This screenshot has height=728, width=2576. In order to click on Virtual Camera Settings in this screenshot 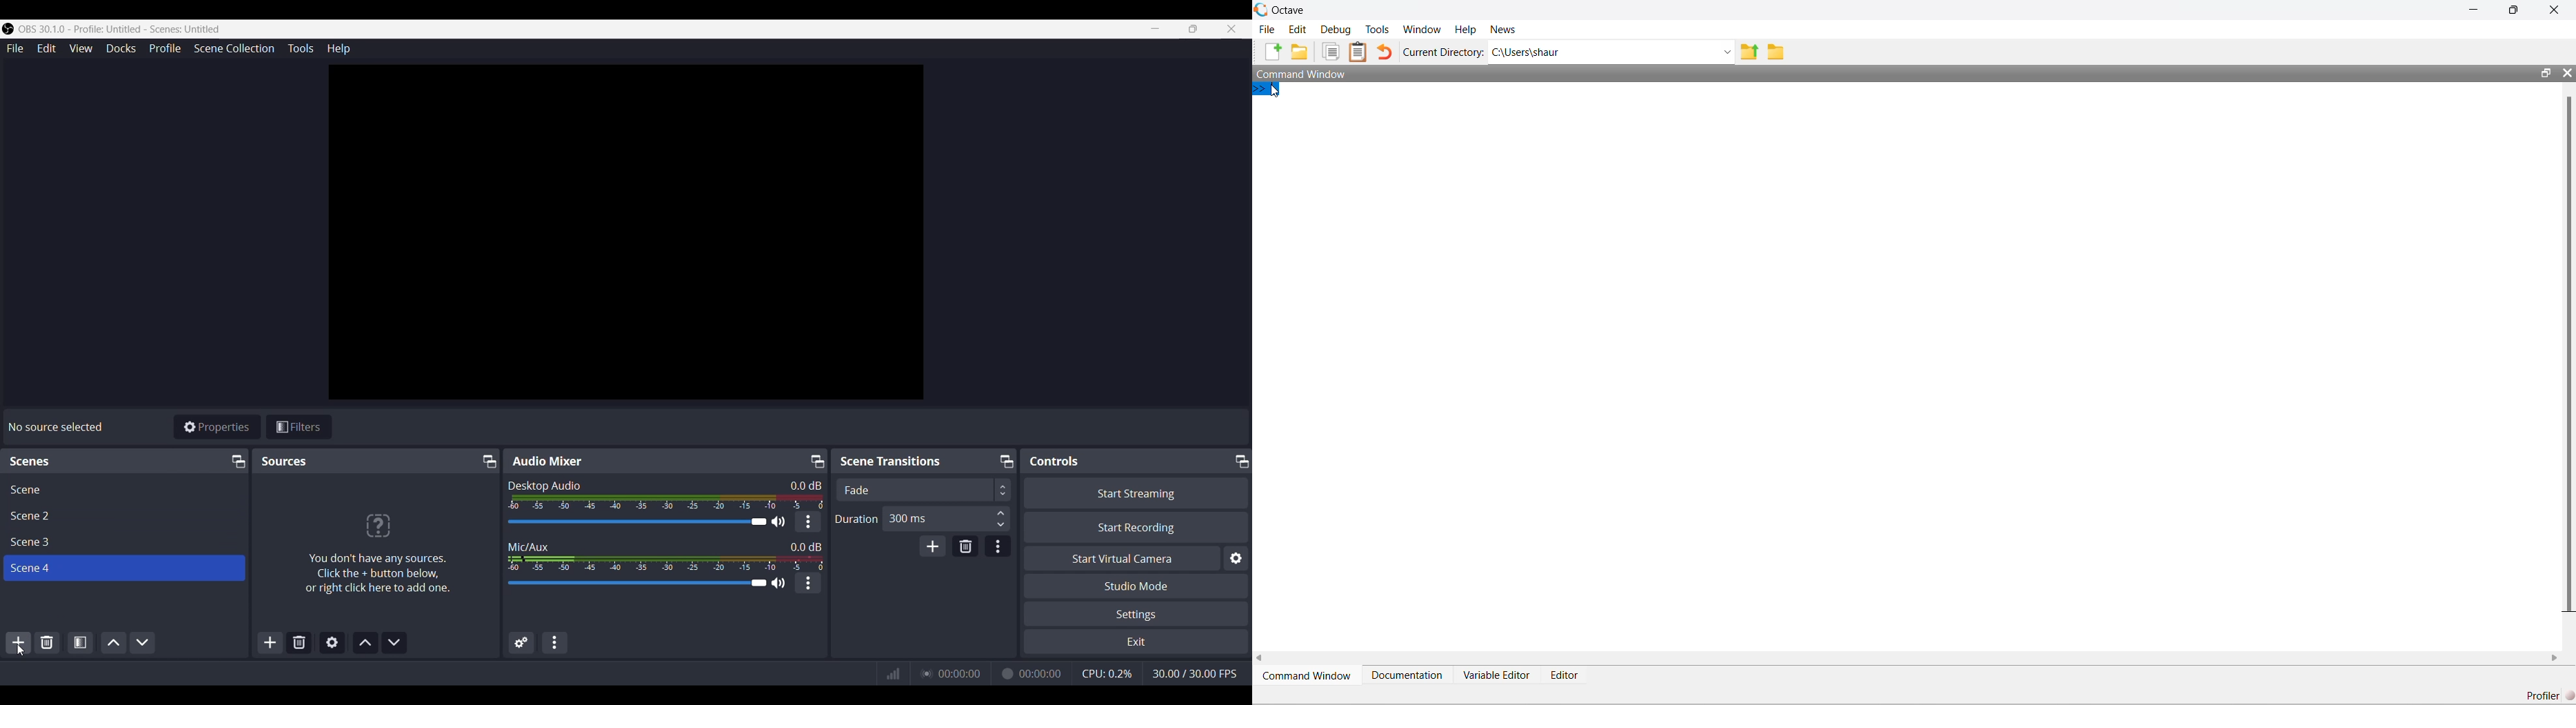, I will do `click(1236, 557)`.